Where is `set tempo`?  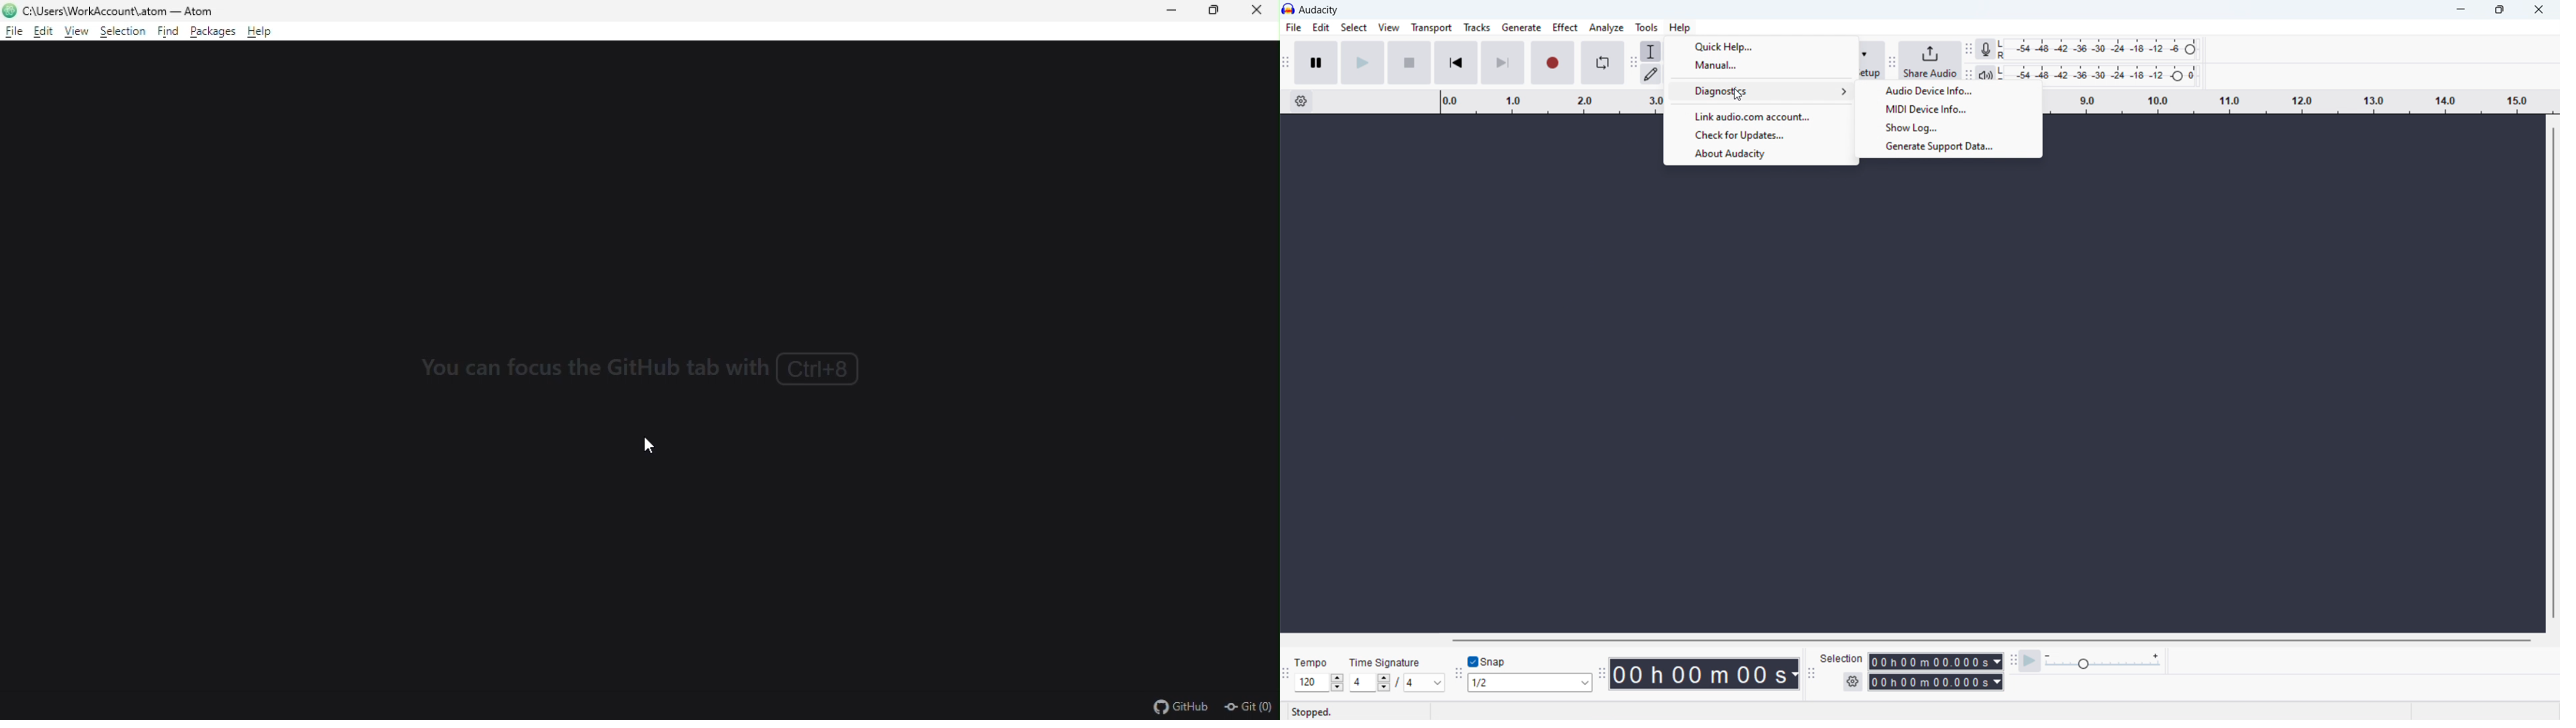 set tempo is located at coordinates (1319, 683).